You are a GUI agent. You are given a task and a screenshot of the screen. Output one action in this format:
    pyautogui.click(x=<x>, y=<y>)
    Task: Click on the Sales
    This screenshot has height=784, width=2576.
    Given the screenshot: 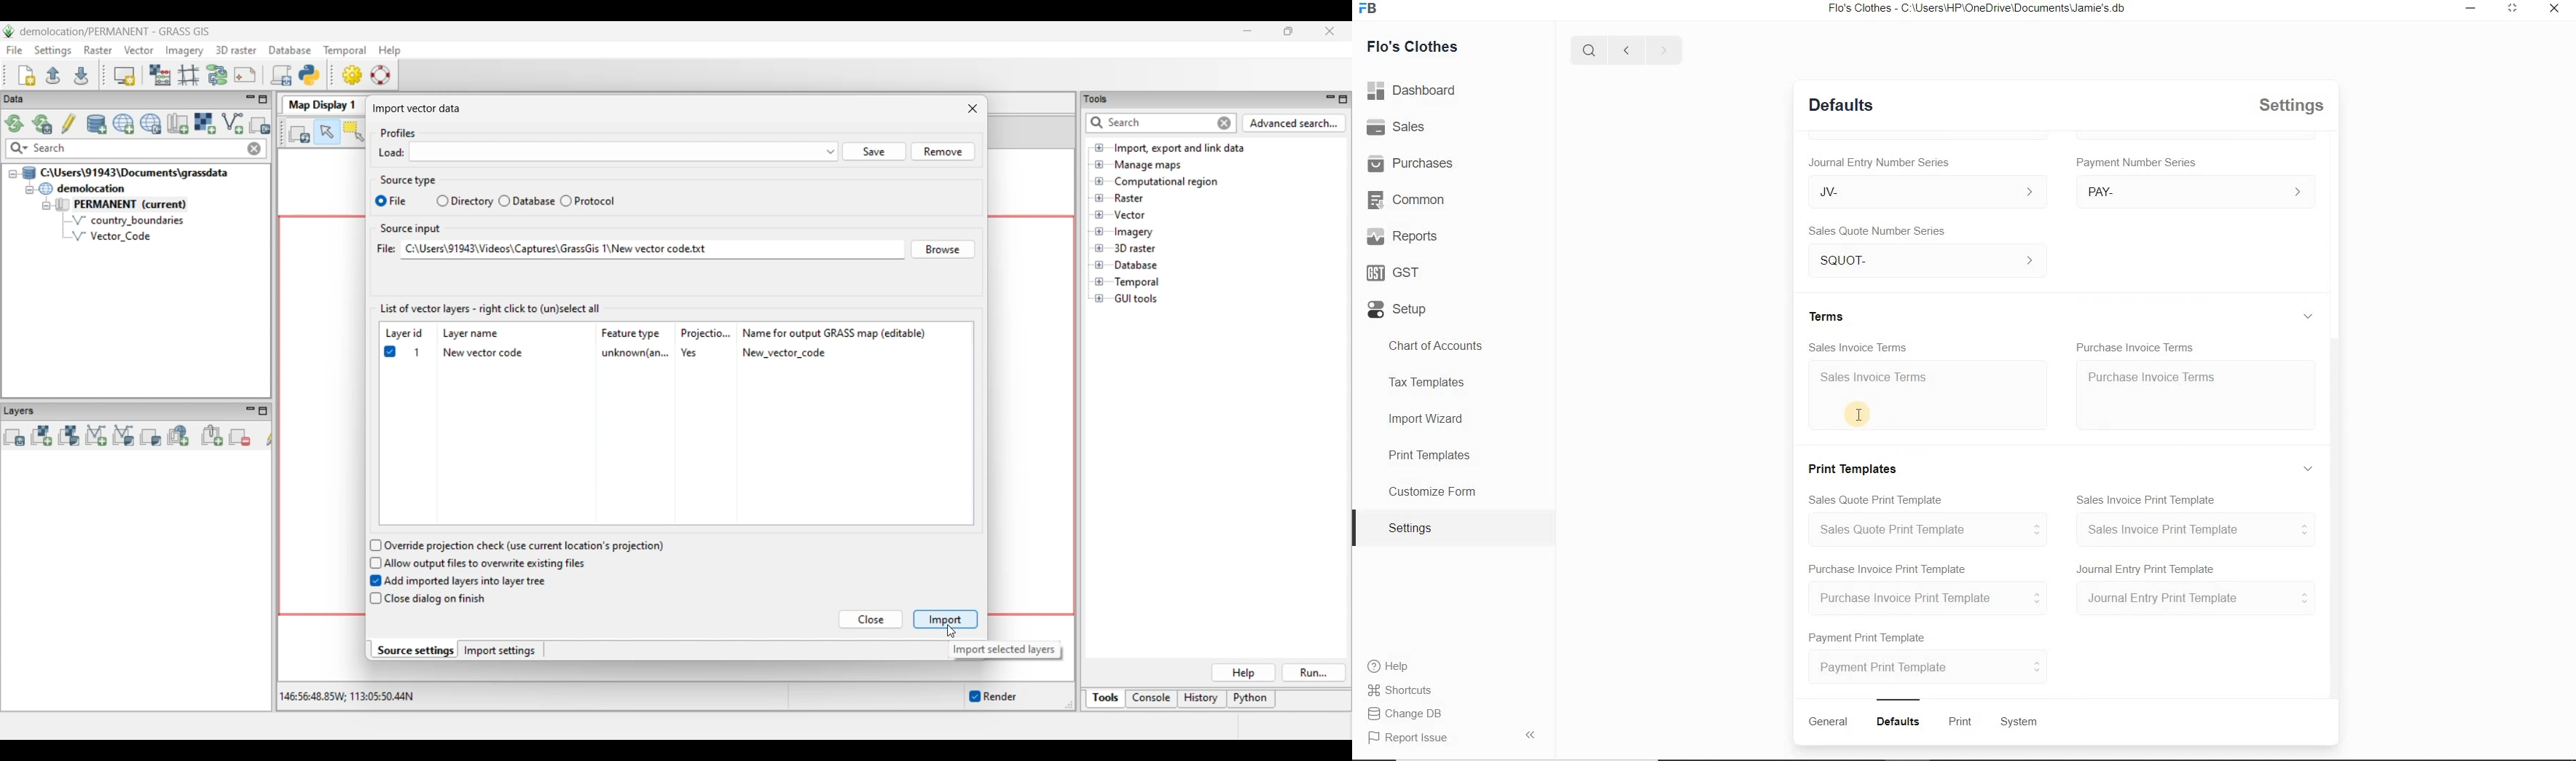 What is the action you would take?
    pyautogui.click(x=1396, y=126)
    